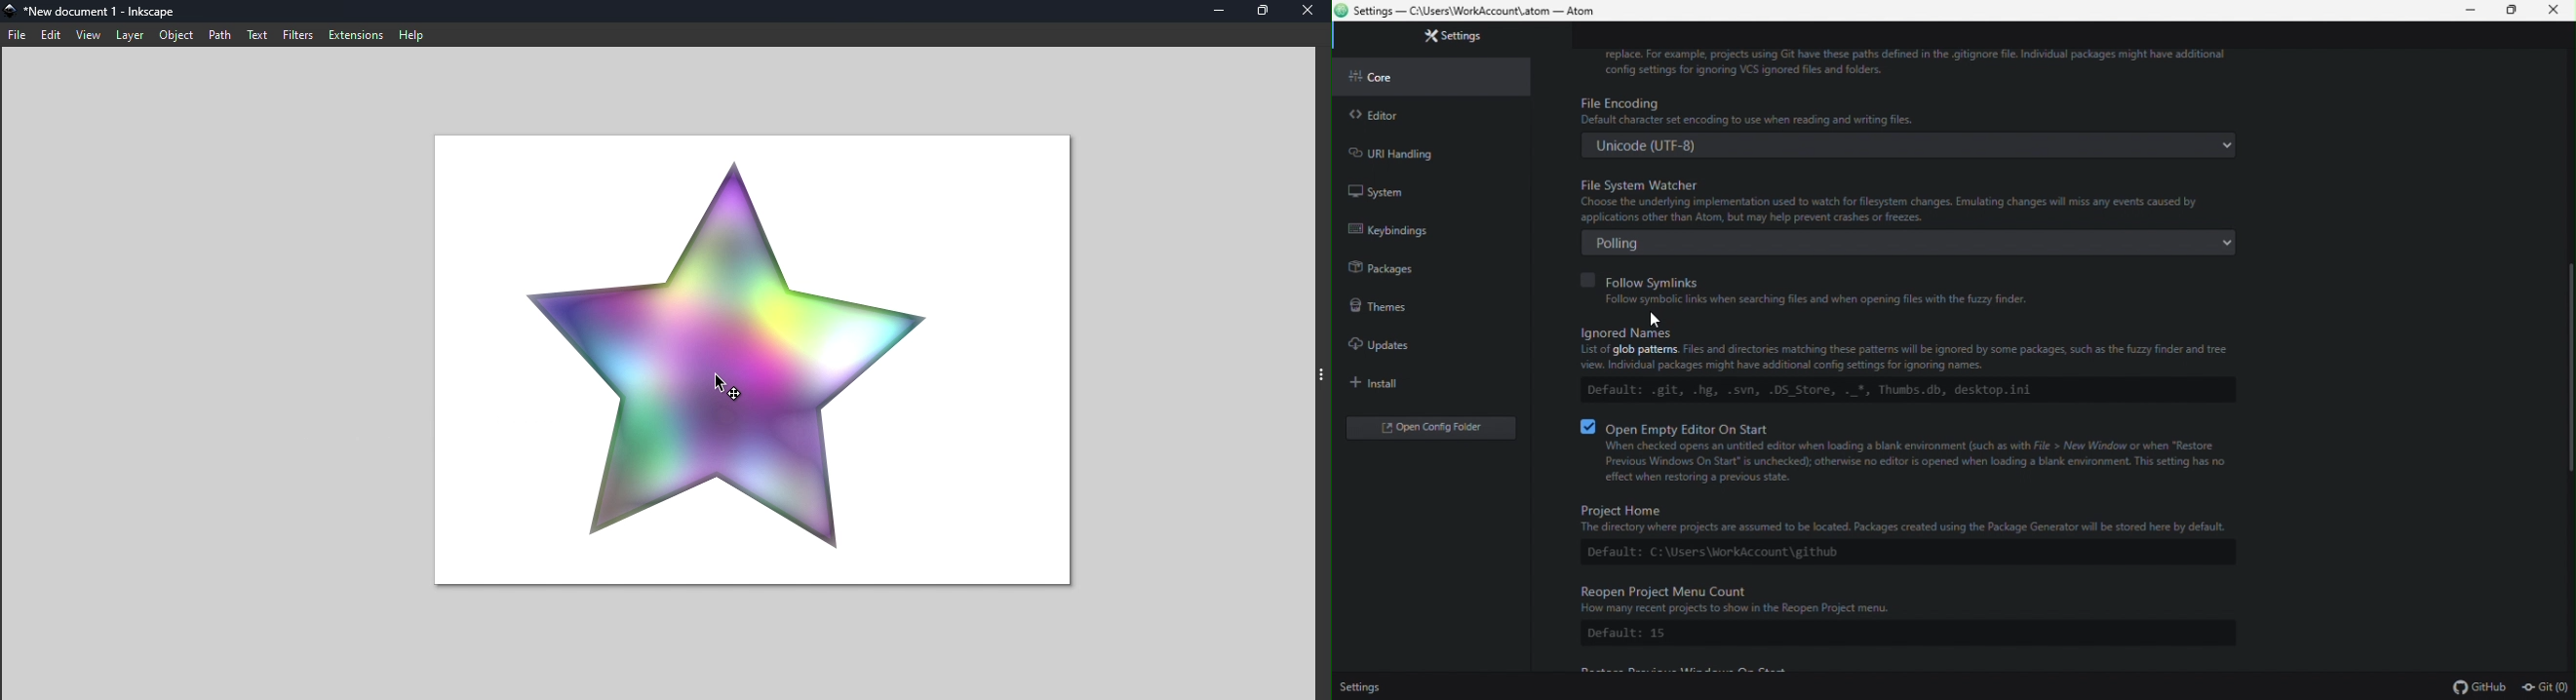 Image resolution: width=2576 pixels, height=700 pixels. Describe the element at coordinates (87, 34) in the screenshot. I see `view` at that location.